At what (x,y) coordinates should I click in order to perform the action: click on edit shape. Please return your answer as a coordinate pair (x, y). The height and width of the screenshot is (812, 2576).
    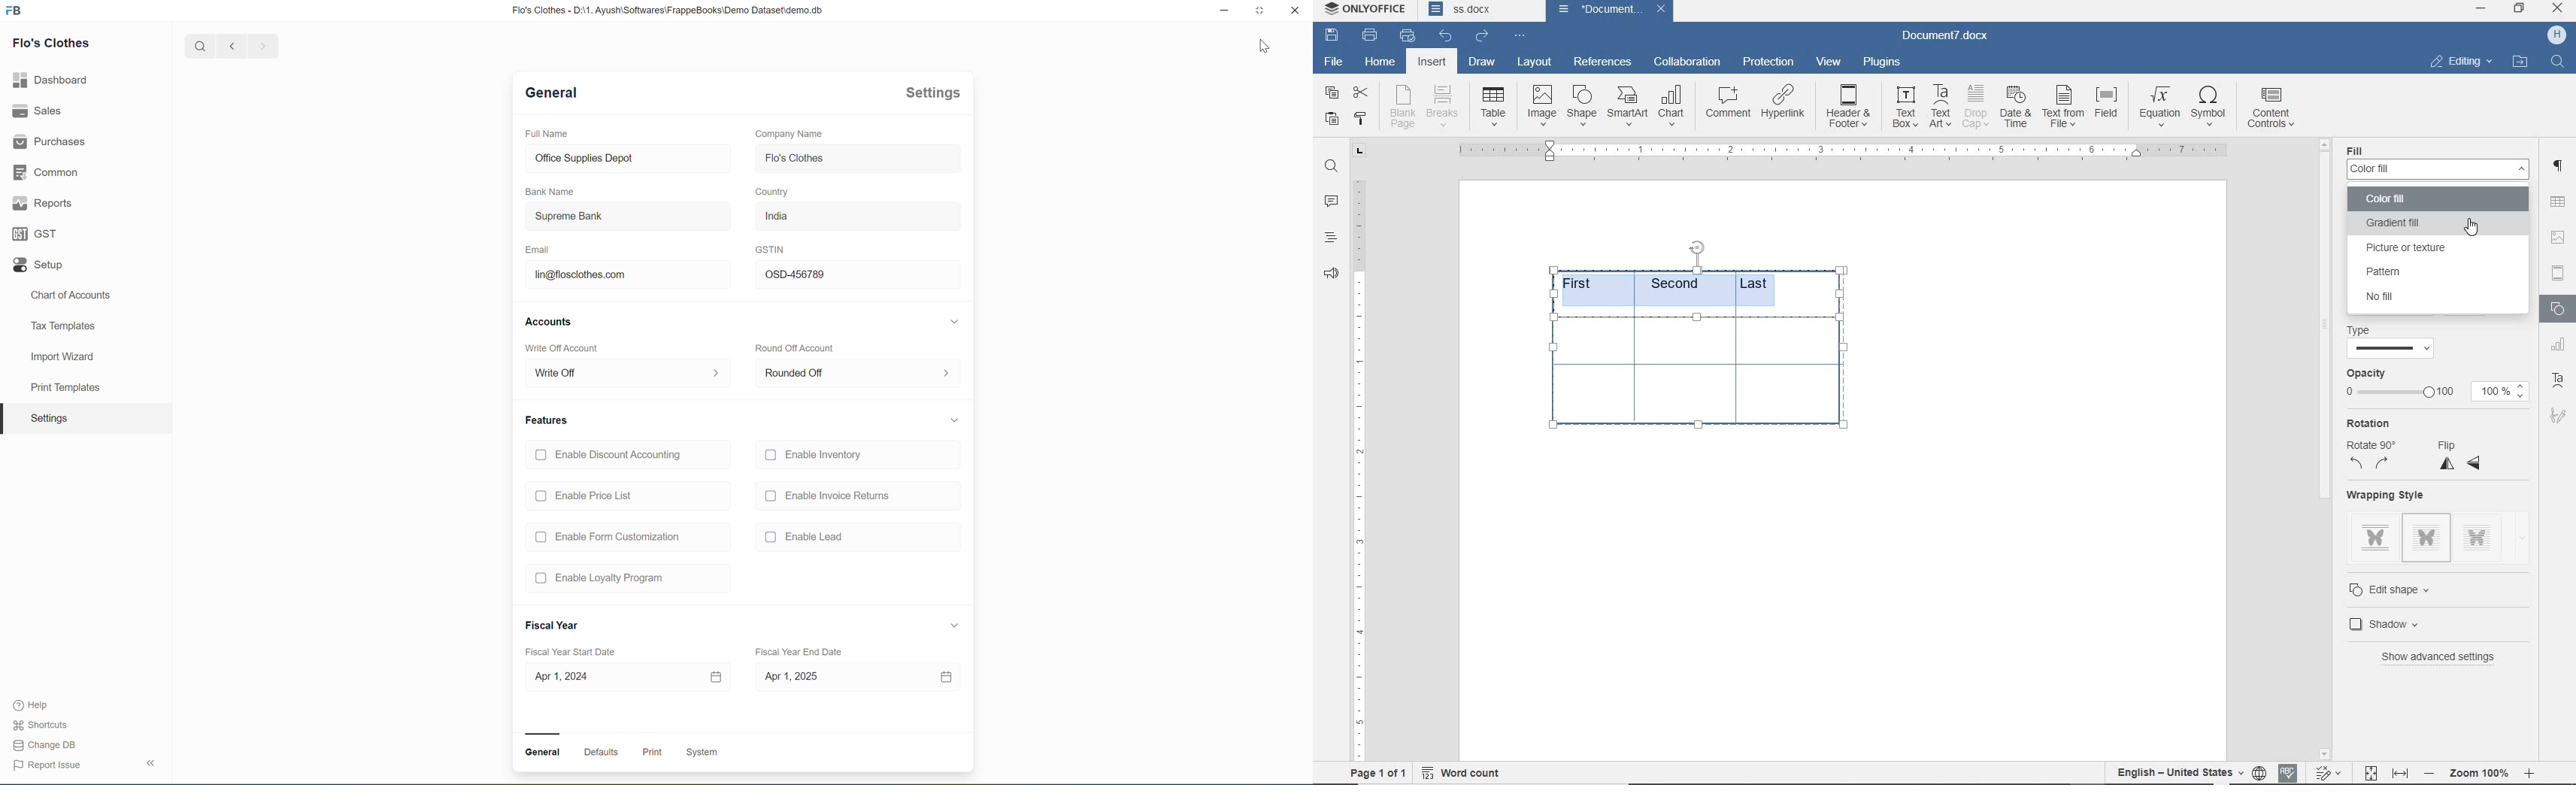
    Looking at the image, I should click on (2405, 590).